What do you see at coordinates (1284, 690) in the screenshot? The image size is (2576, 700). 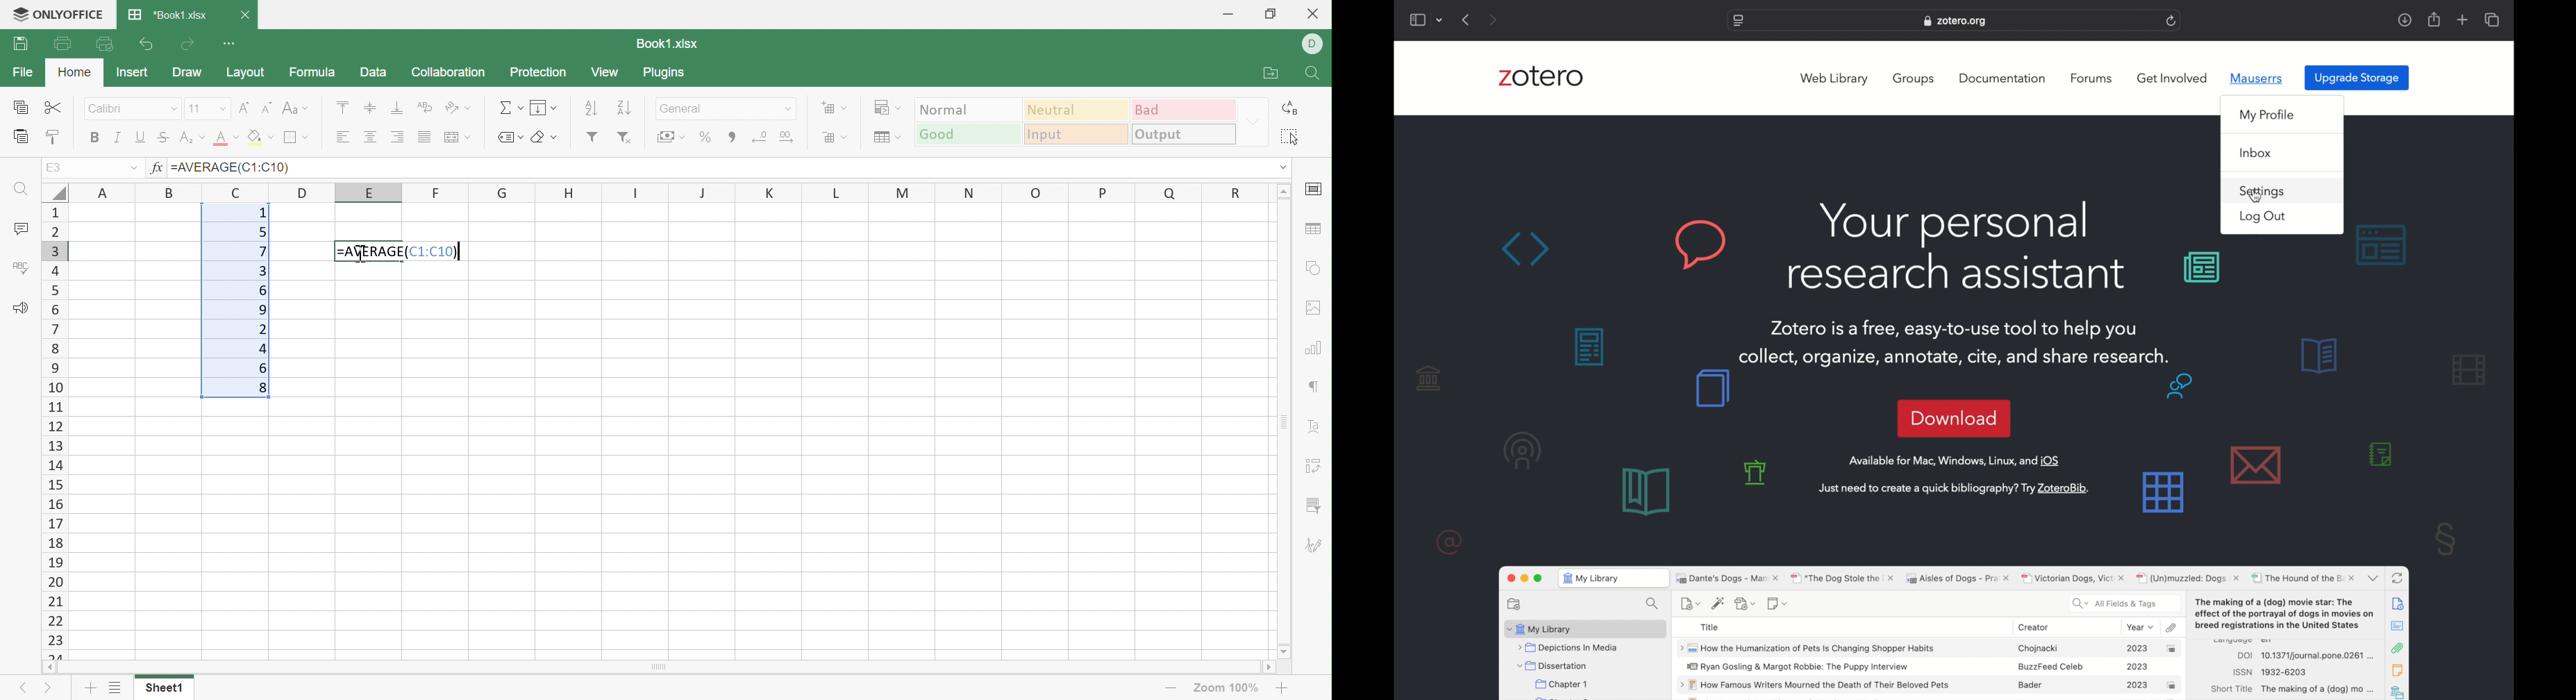 I see `Zoom In` at bounding box center [1284, 690].